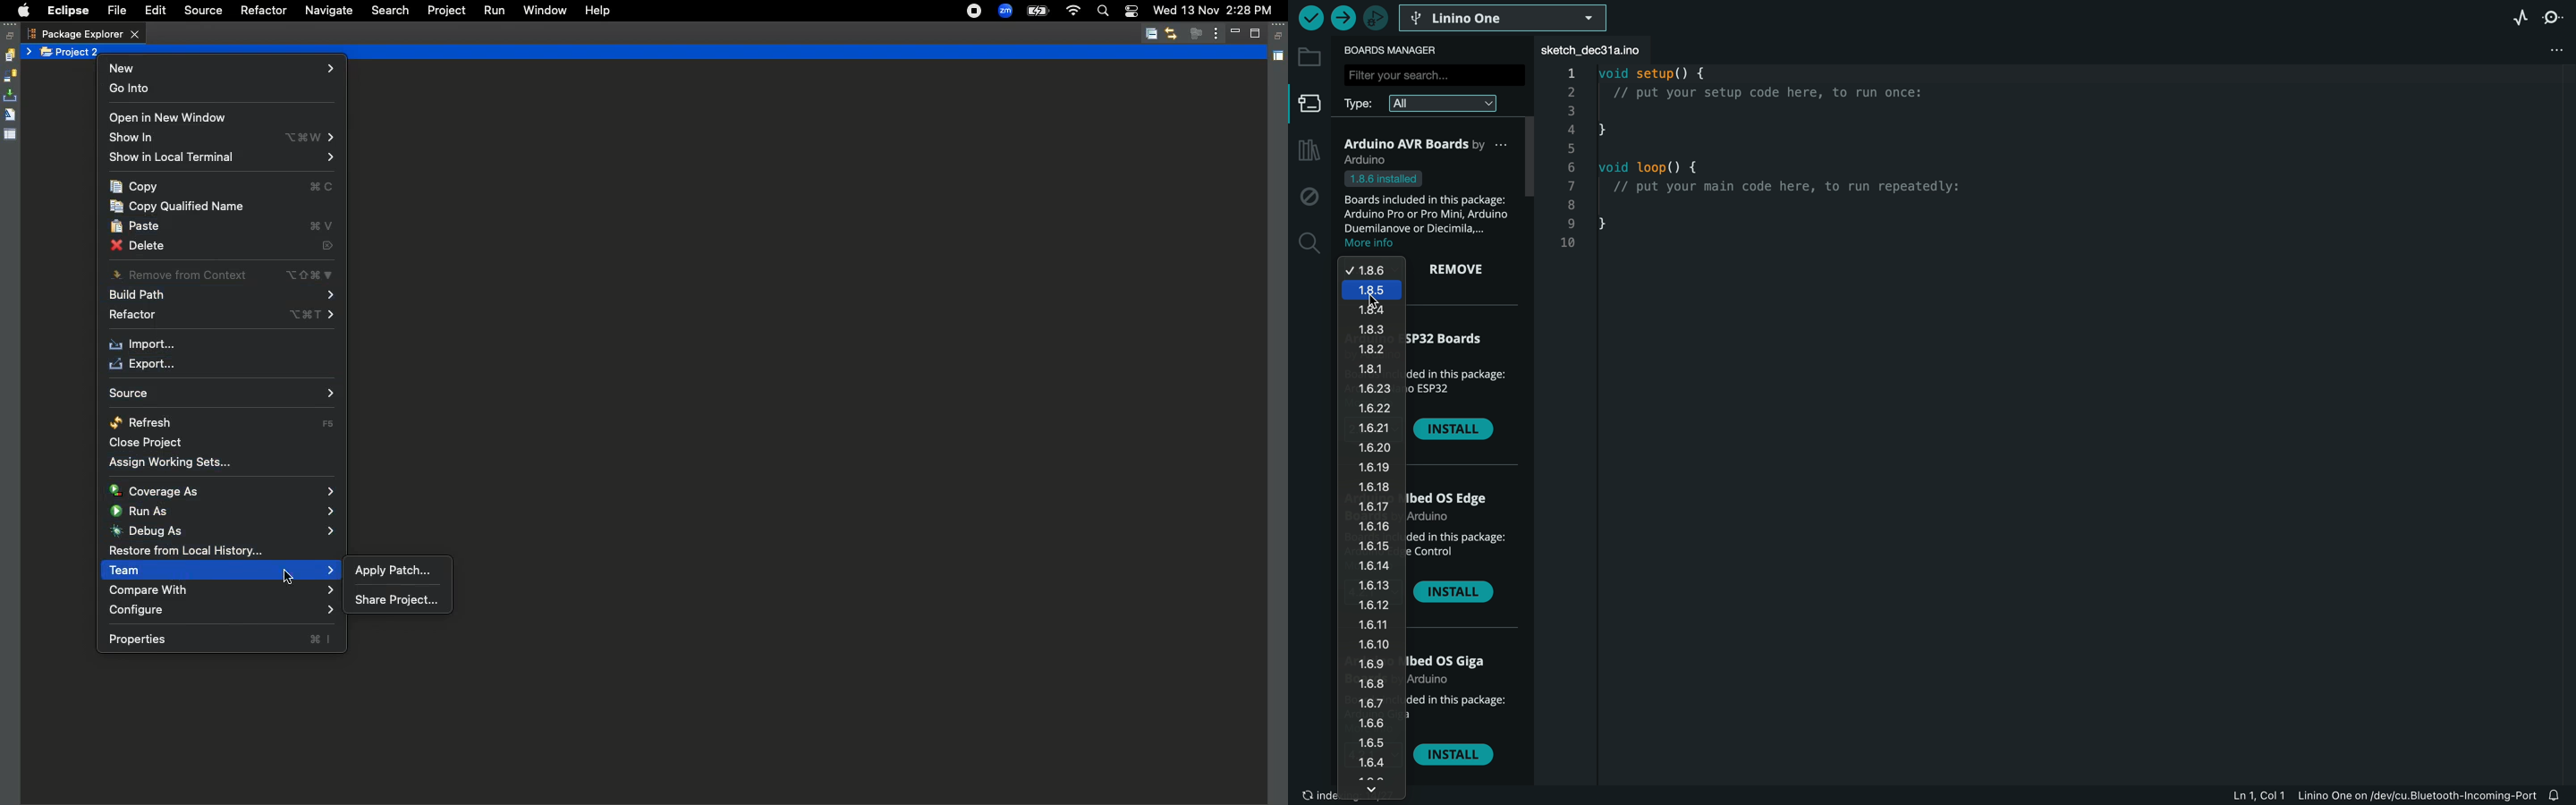 The width and height of the screenshot is (2576, 812). Describe the element at coordinates (21, 11) in the screenshot. I see `Apple logo` at that location.